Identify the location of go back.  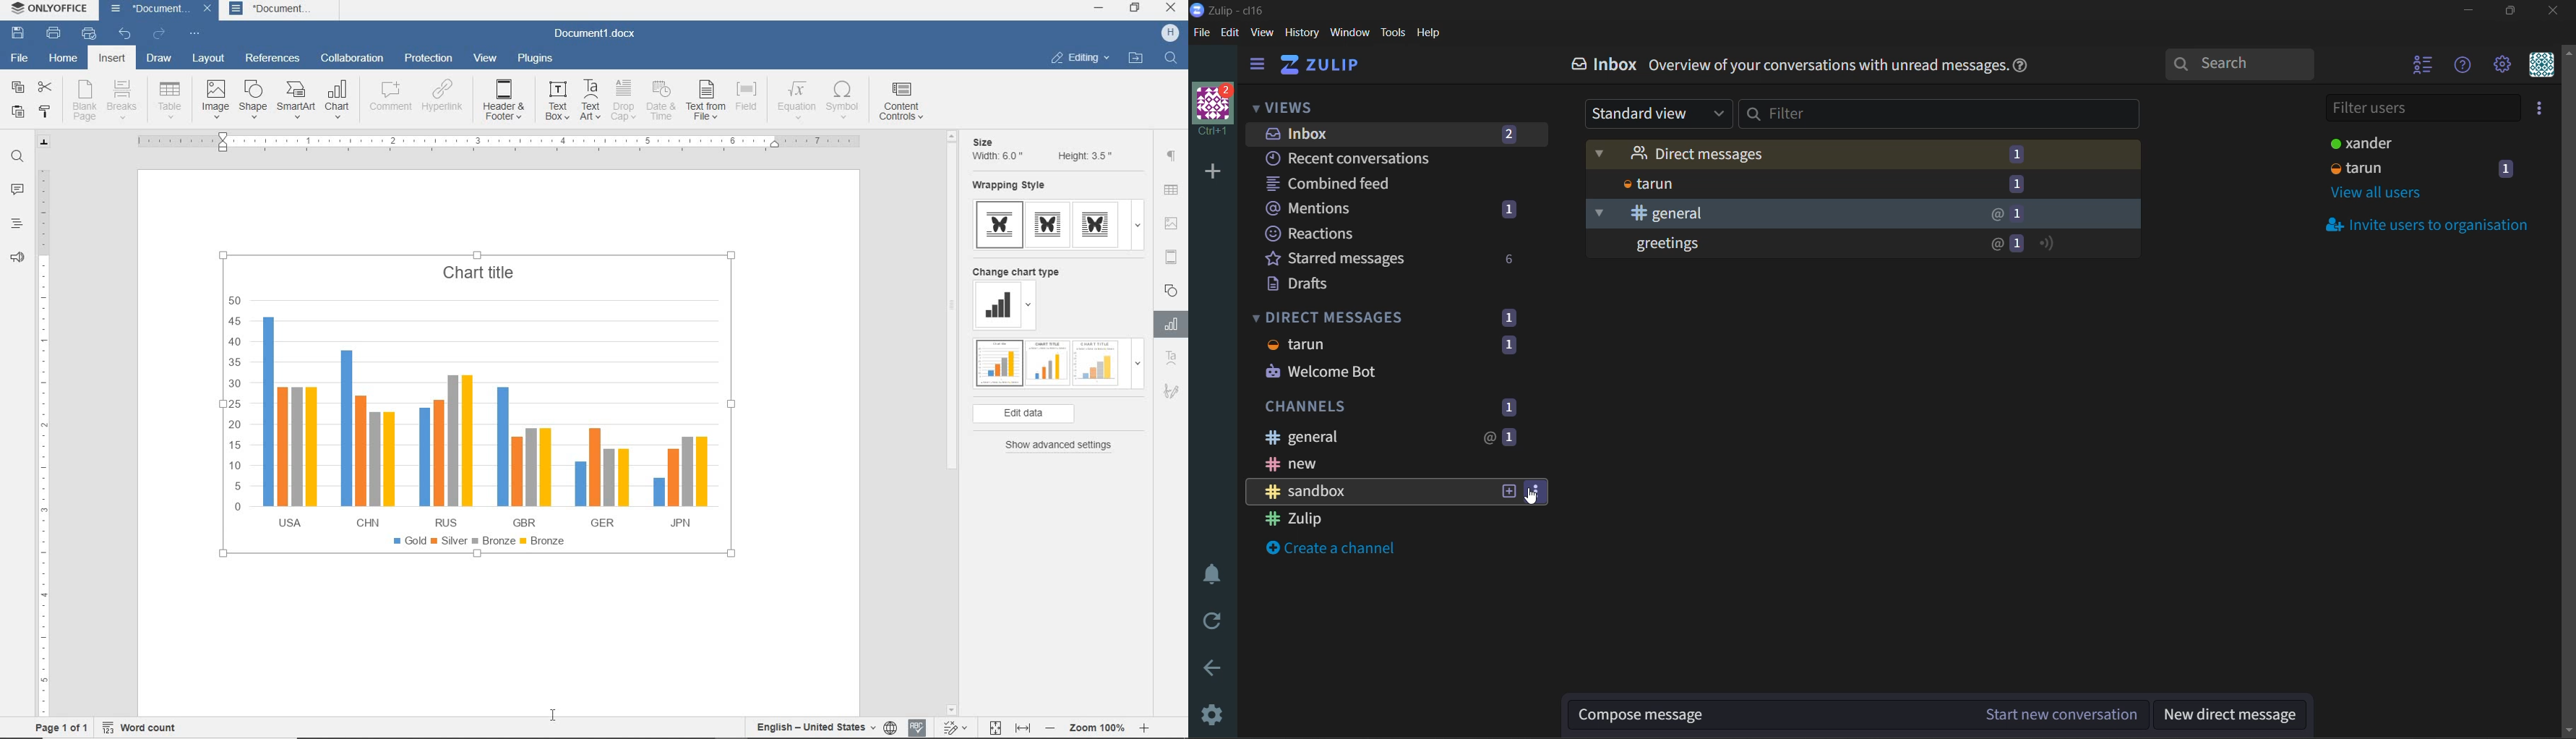
(1211, 667).